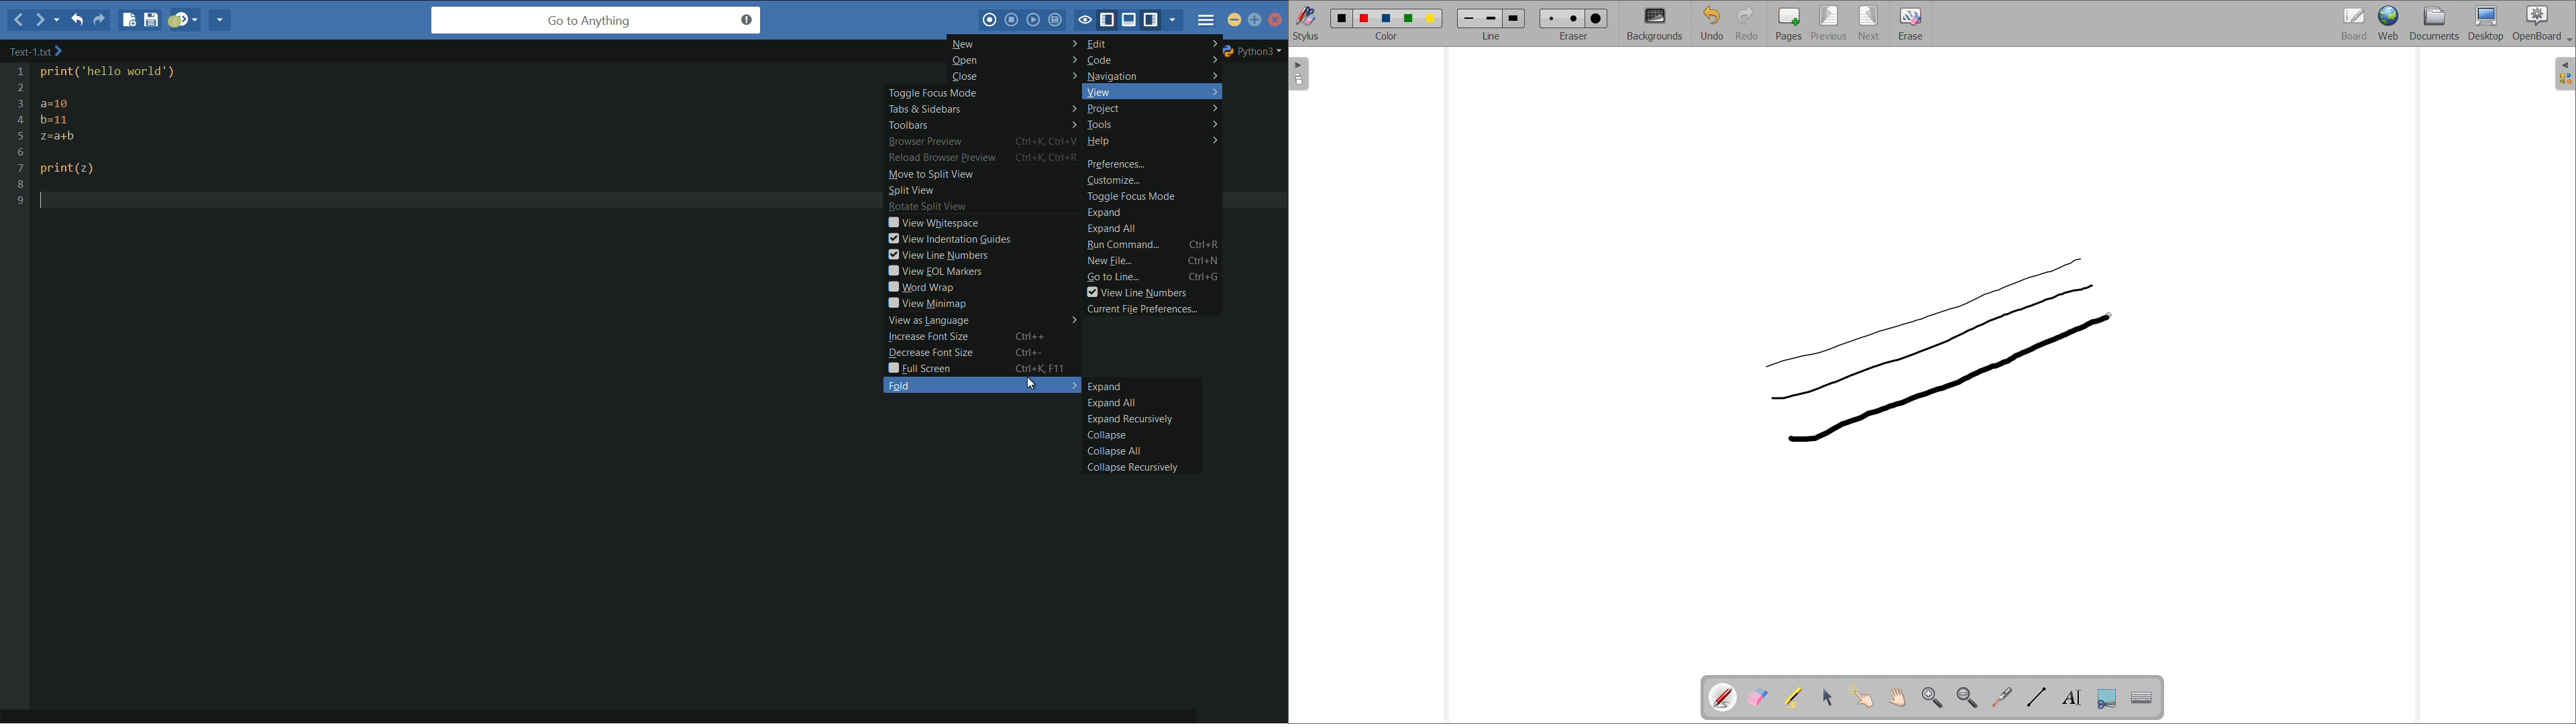  Describe the element at coordinates (131, 123) in the screenshot. I see `print( ‘hello world")
a=10

b=11

z=a+b

print(z)` at that location.